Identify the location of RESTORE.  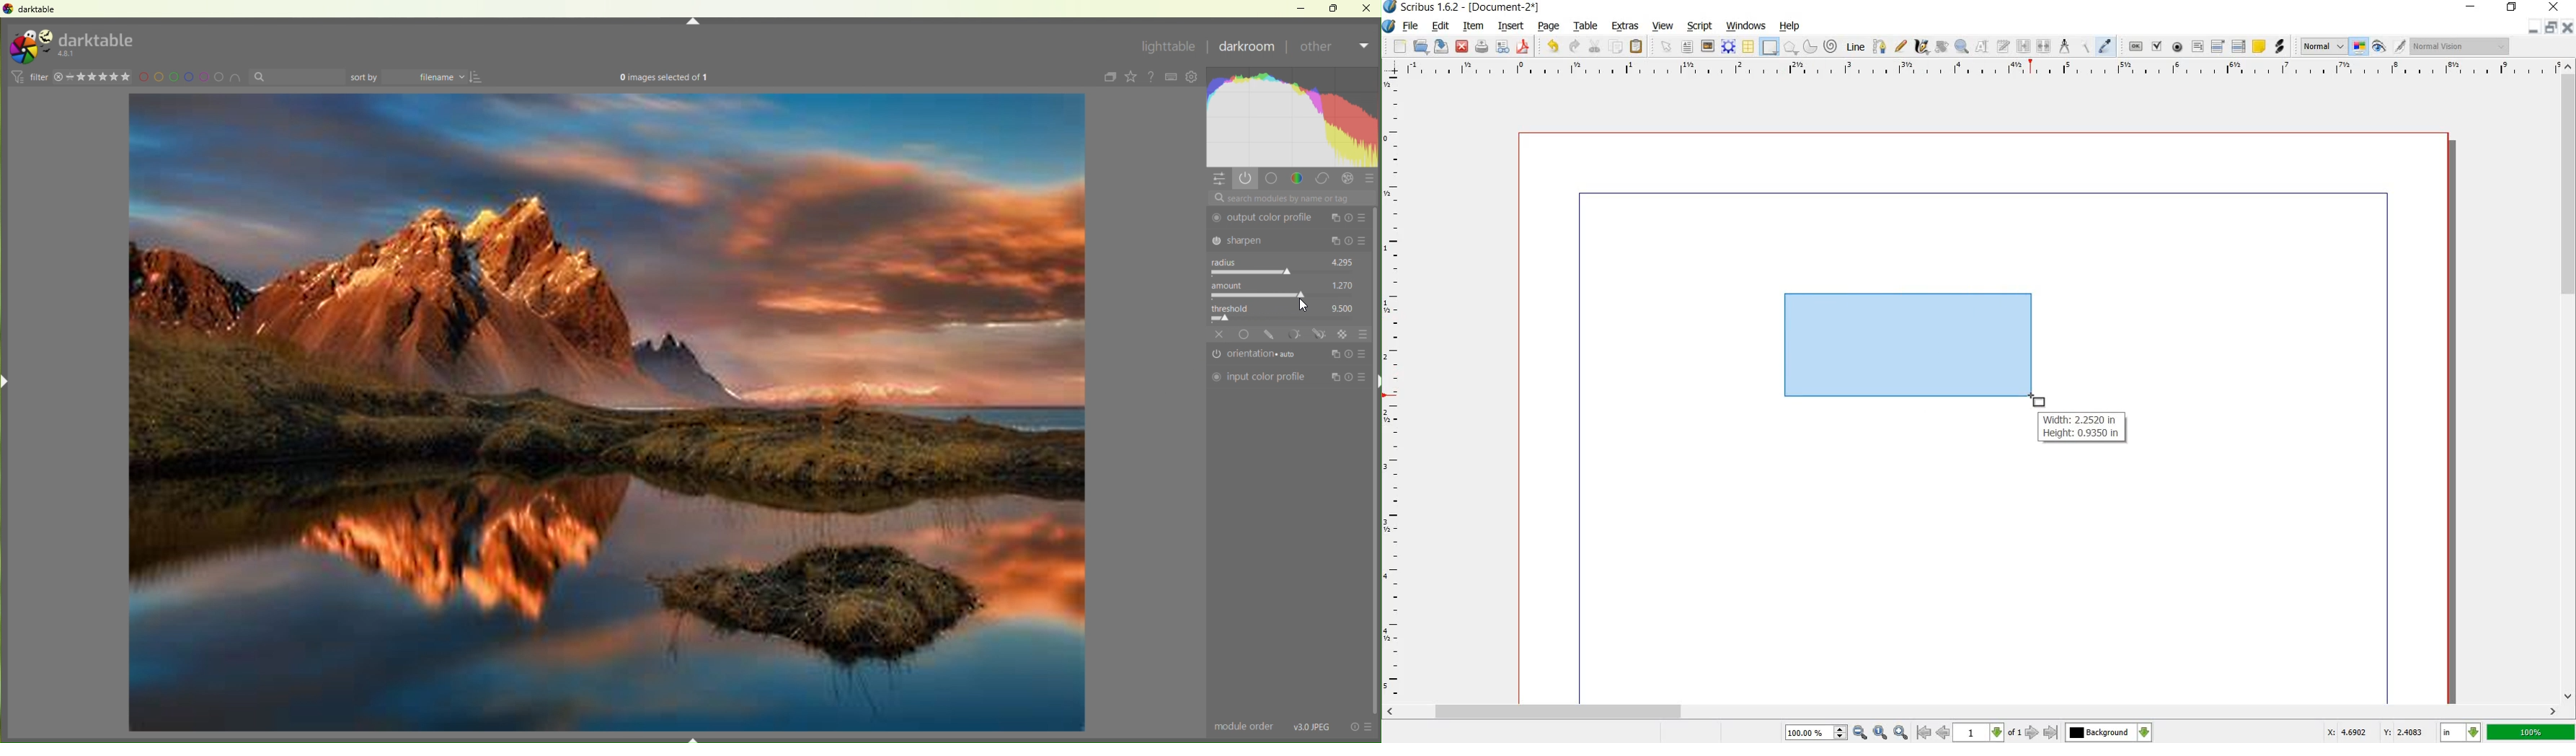
(2511, 9).